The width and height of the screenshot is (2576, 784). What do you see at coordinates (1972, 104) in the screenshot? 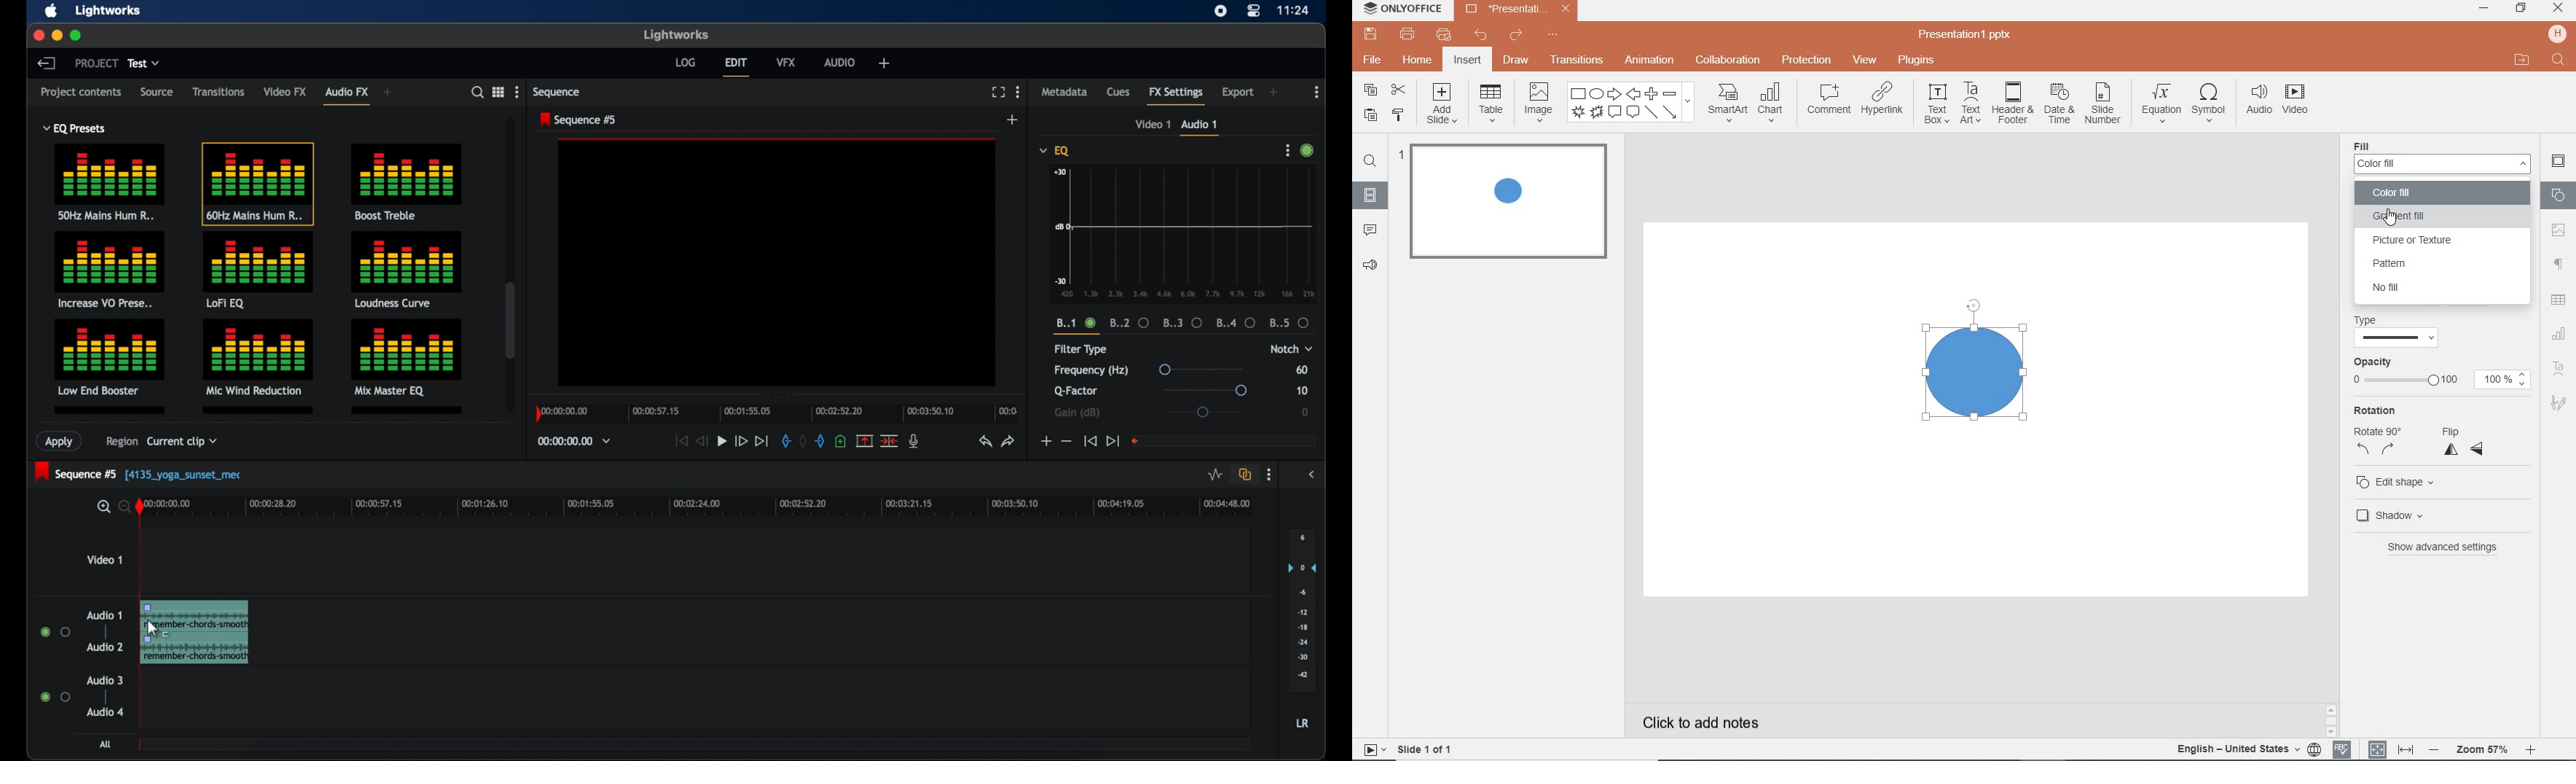
I see `text art` at bounding box center [1972, 104].